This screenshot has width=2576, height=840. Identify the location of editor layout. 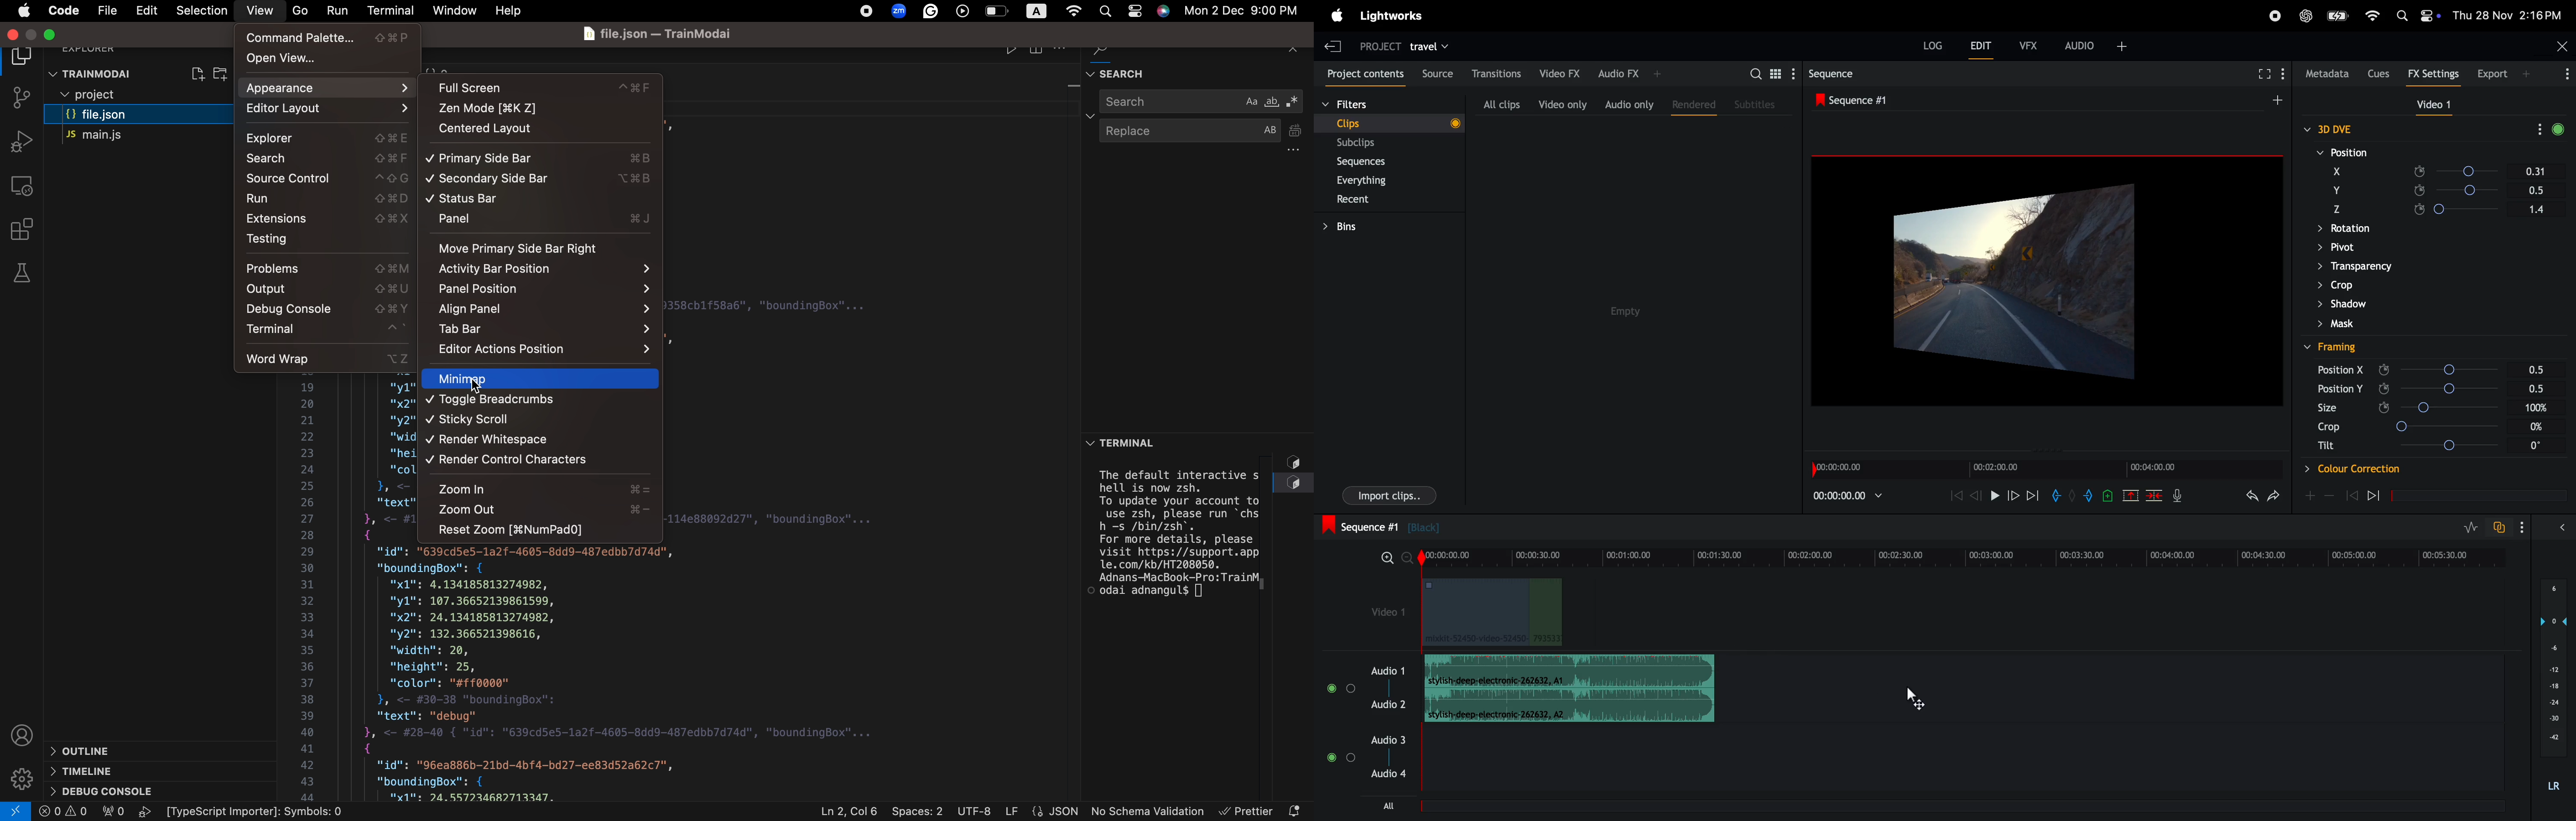
(329, 109).